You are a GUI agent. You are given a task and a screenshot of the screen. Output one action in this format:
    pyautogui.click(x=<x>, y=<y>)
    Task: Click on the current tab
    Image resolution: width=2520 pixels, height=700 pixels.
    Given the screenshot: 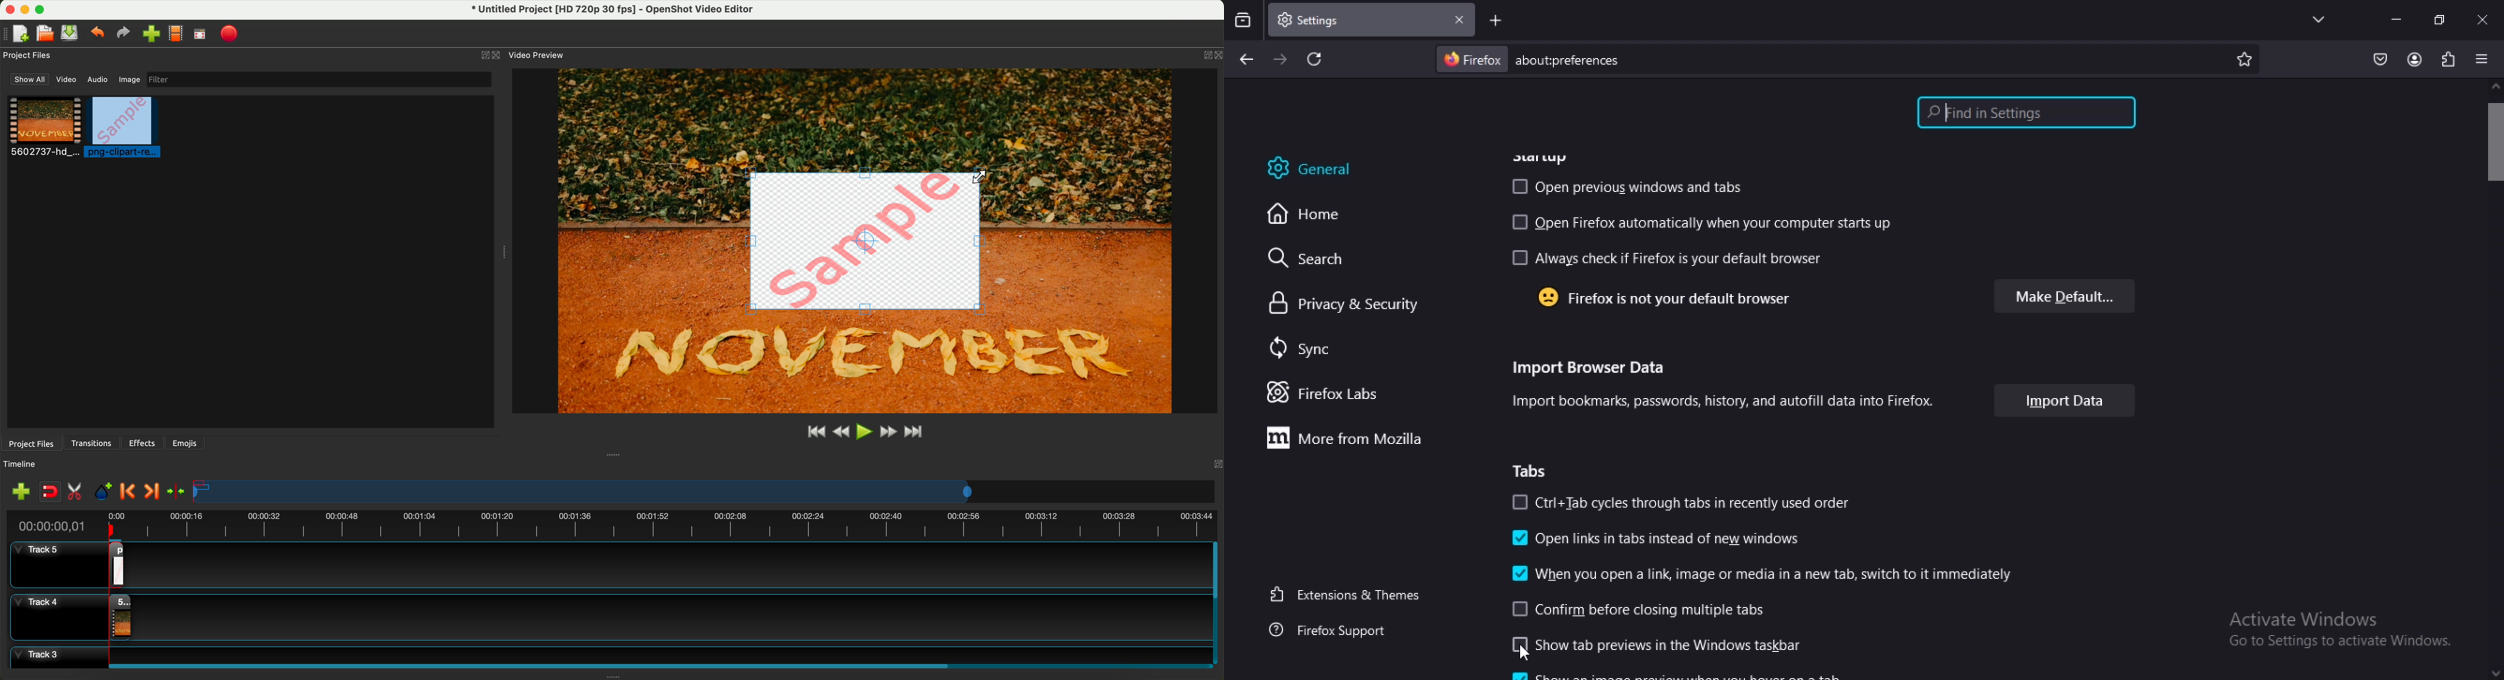 What is the action you would take?
    pyautogui.click(x=1320, y=21)
    